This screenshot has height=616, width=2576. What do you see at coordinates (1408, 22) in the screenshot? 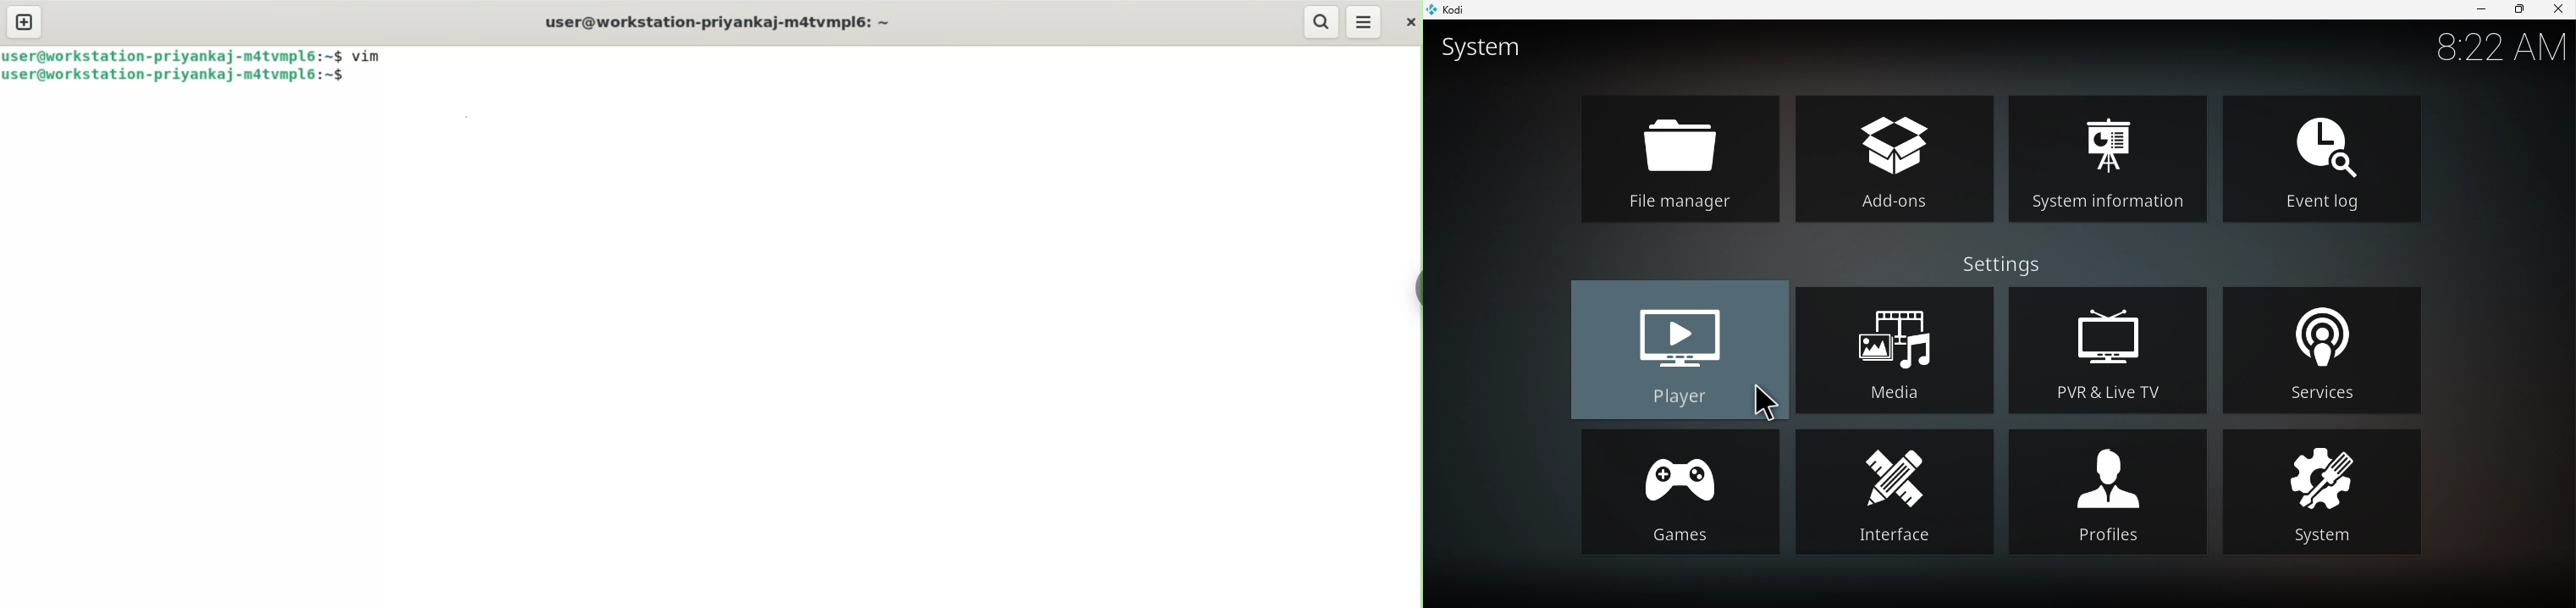
I see `close` at bounding box center [1408, 22].